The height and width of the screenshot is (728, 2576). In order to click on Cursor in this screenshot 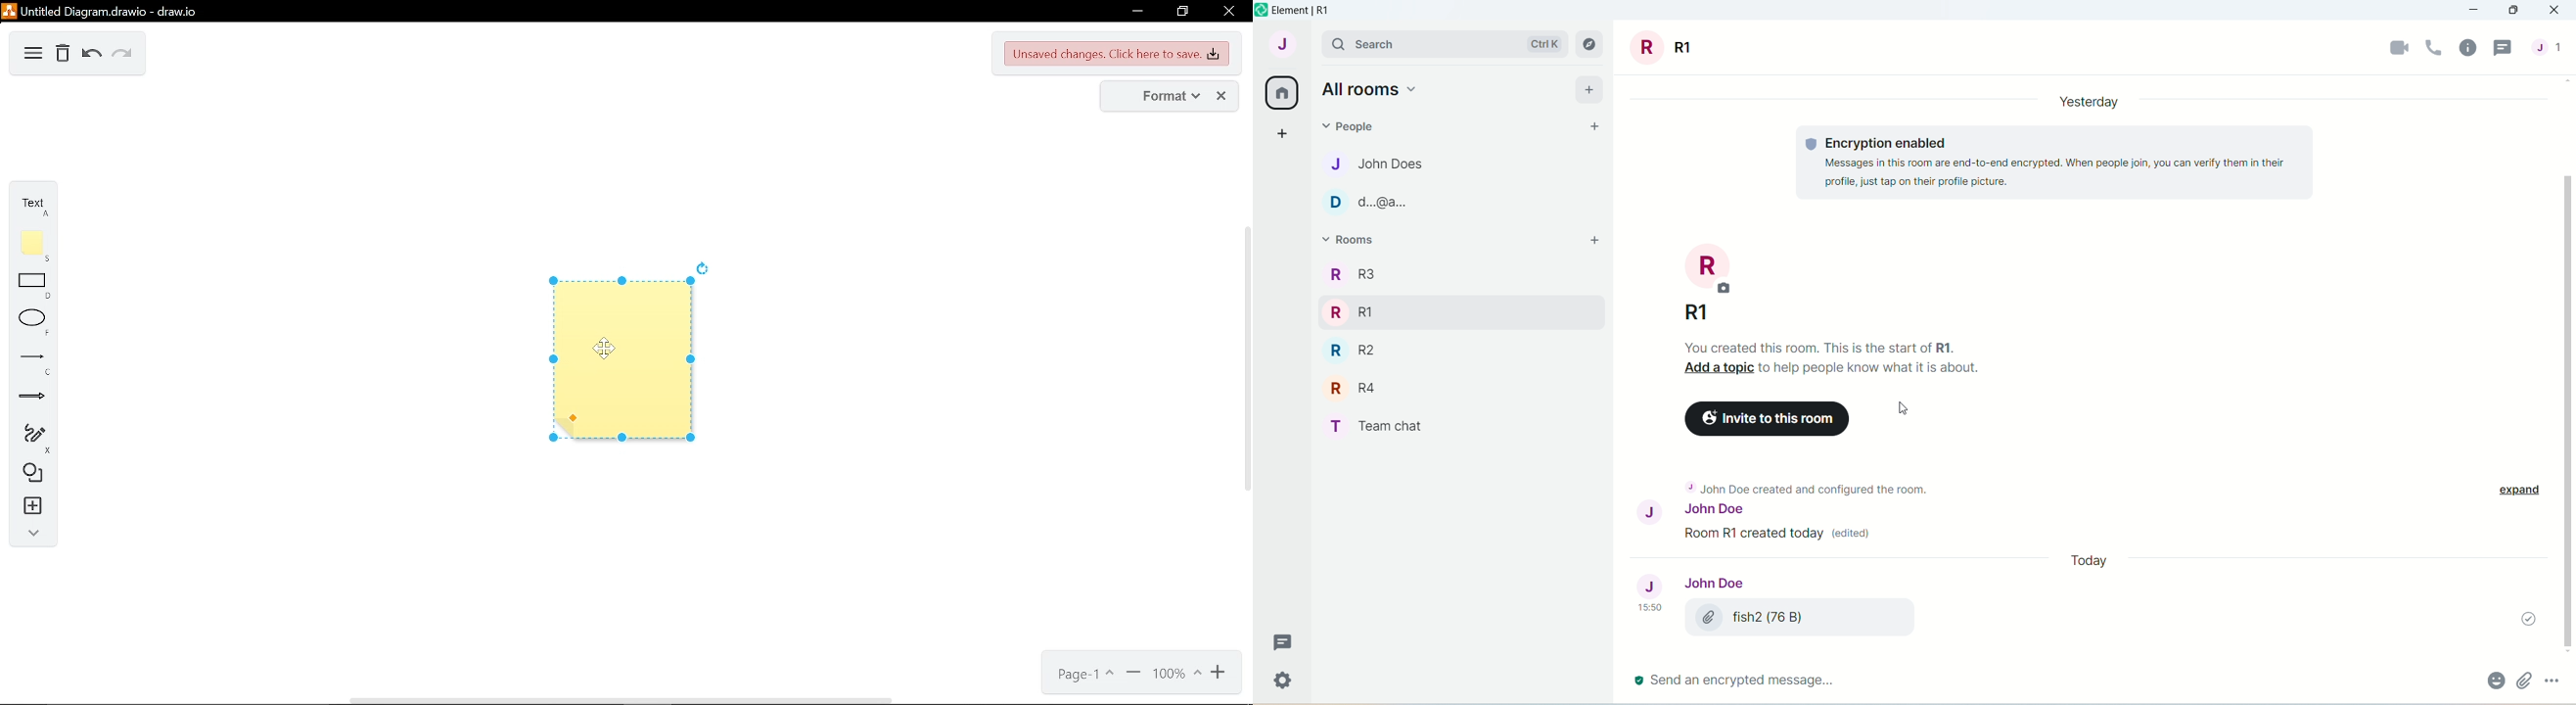, I will do `click(1905, 409)`.